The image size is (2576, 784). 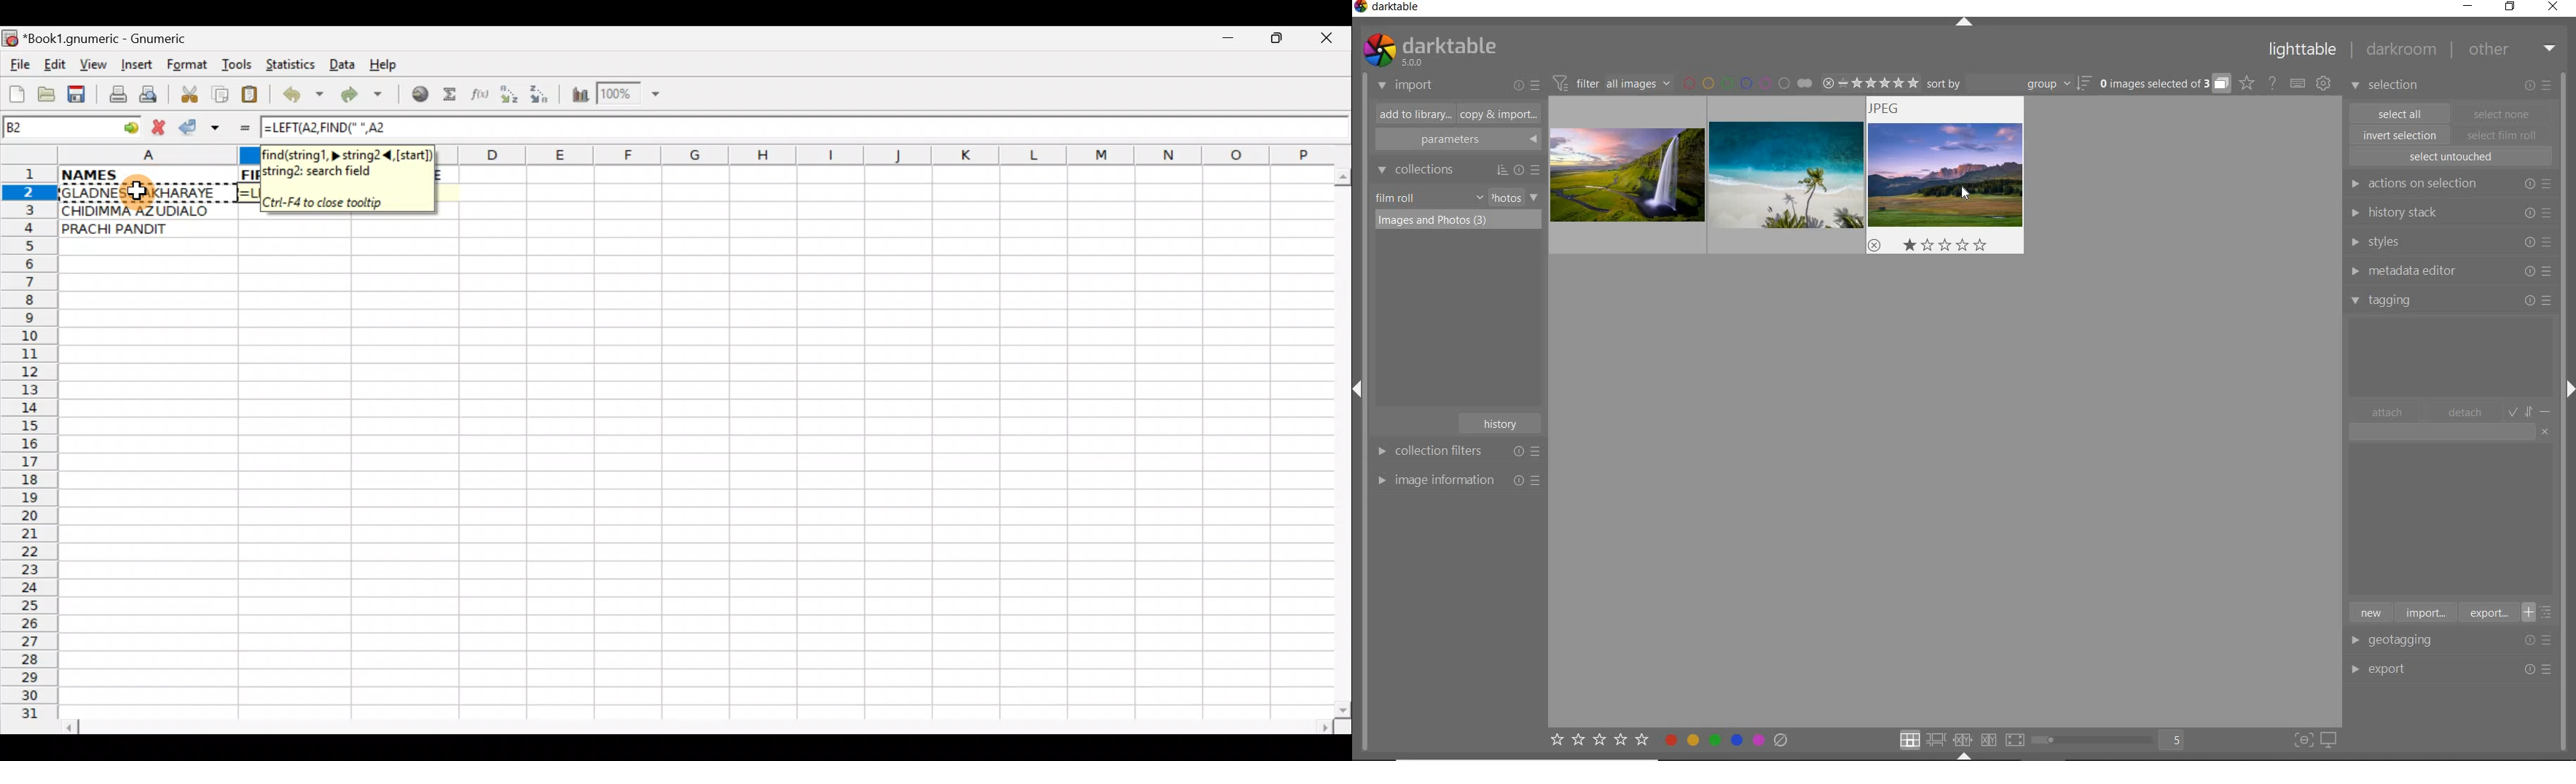 I want to click on CHIDIMMA AZUDIALO, so click(x=145, y=211).